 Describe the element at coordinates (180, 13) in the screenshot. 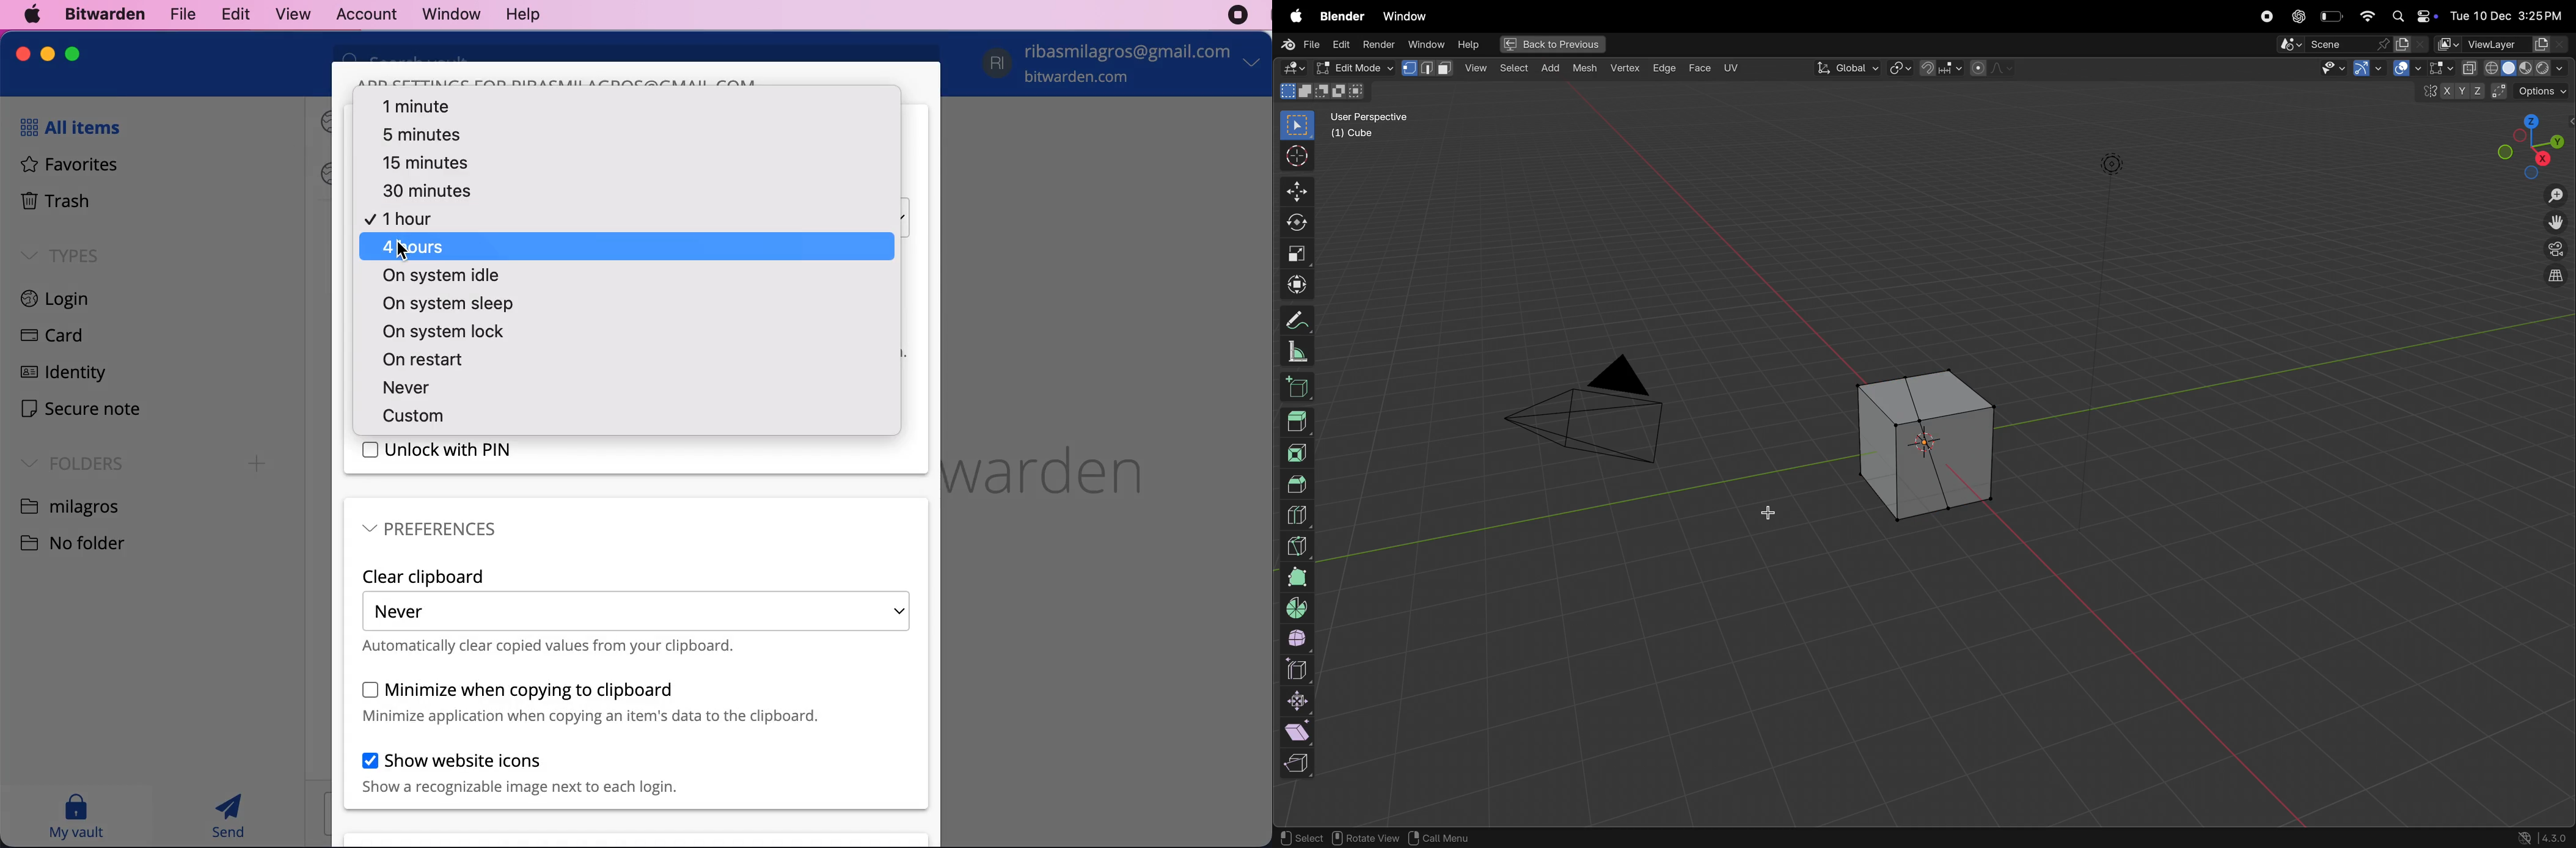

I see `file` at that location.